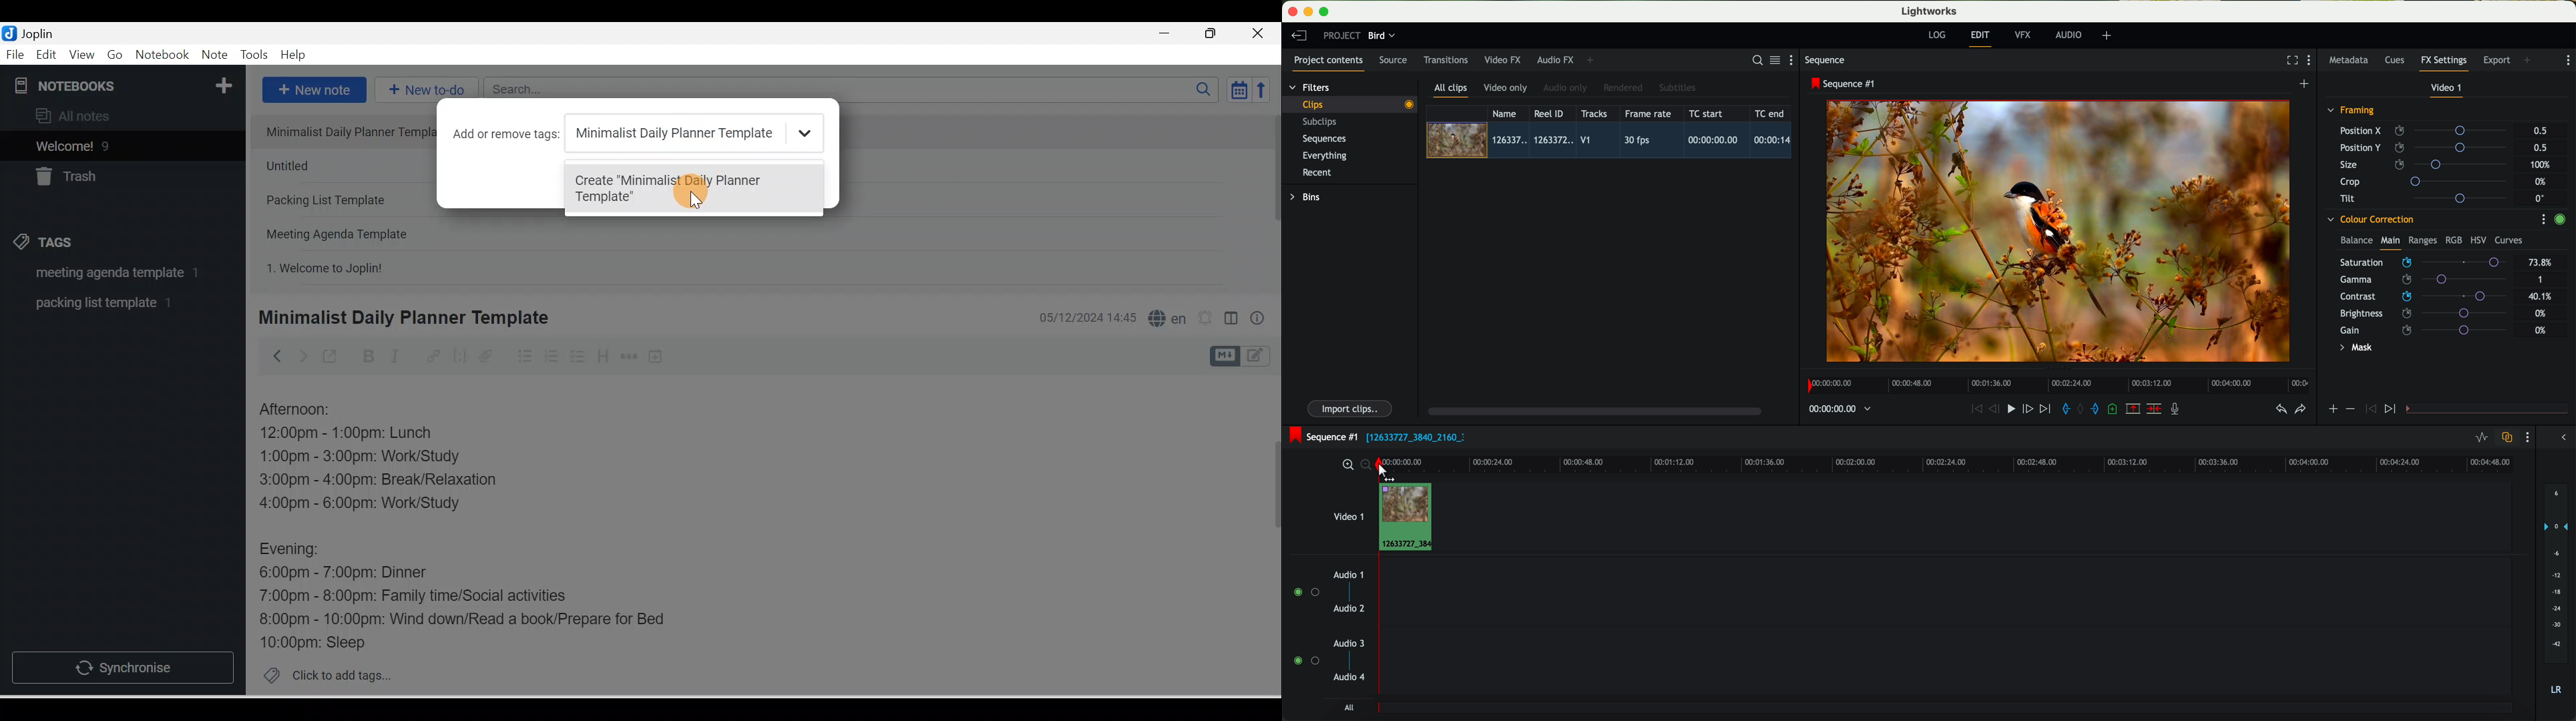  What do you see at coordinates (2290, 60) in the screenshot?
I see `fullscreen` at bounding box center [2290, 60].